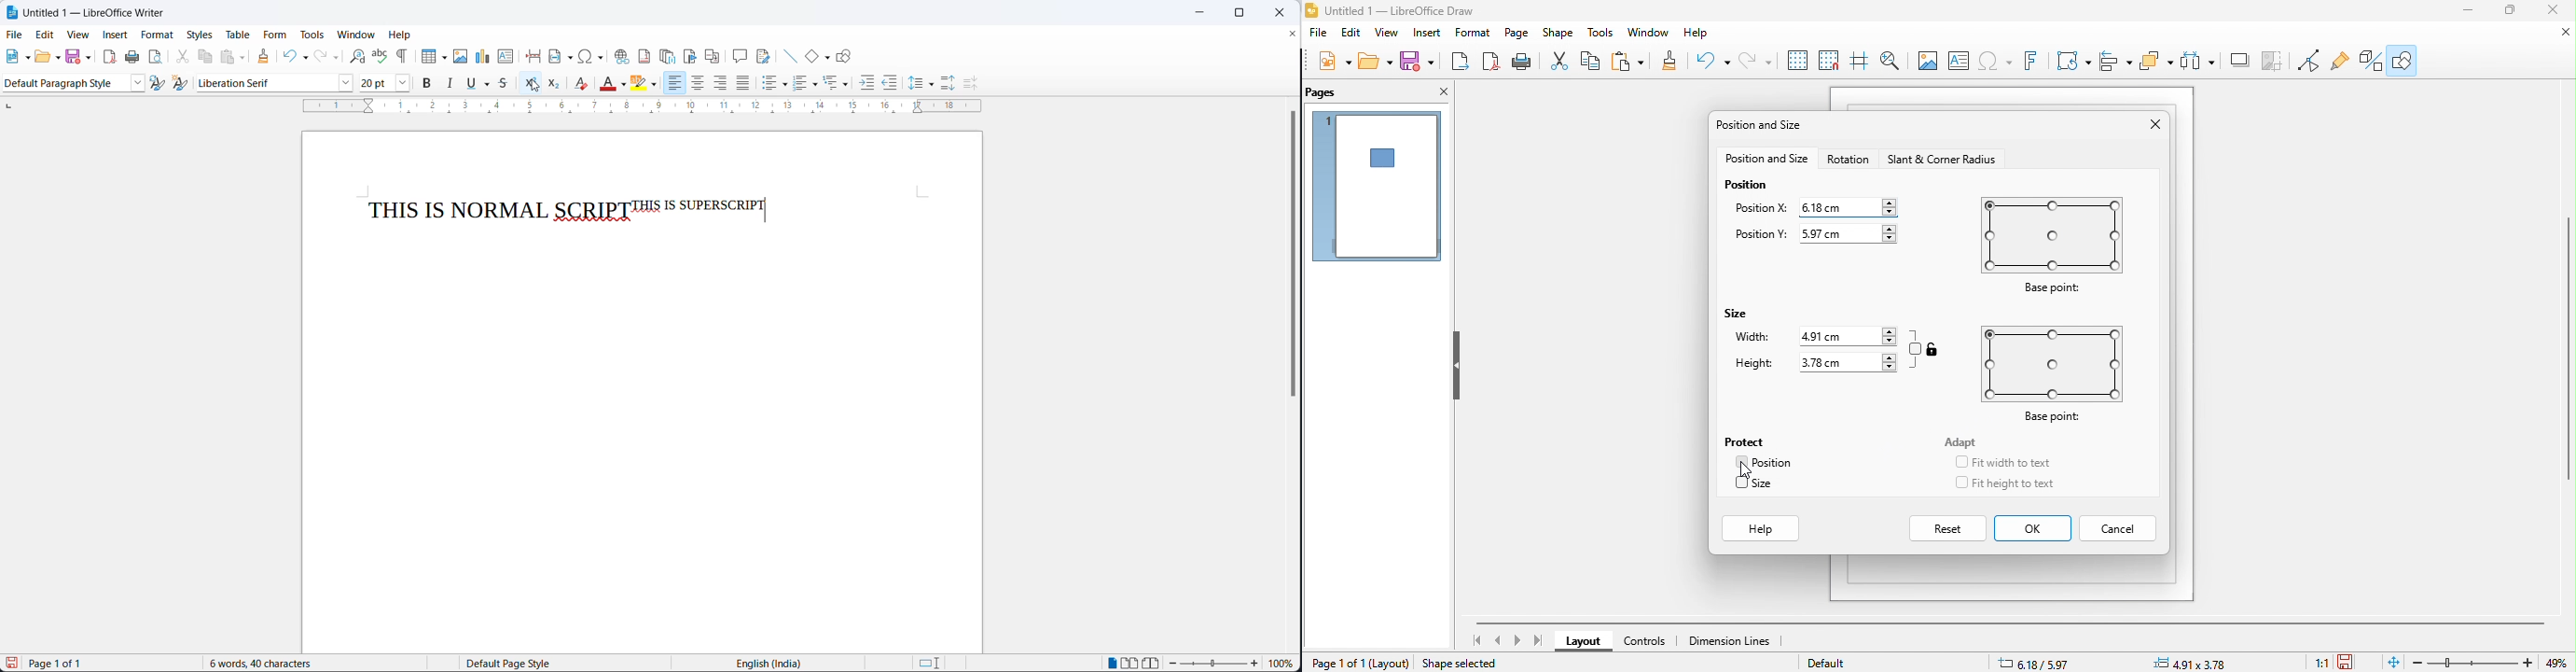 This screenshot has height=672, width=2576. What do you see at coordinates (2022, 483) in the screenshot?
I see `fit height to text` at bounding box center [2022, 483].